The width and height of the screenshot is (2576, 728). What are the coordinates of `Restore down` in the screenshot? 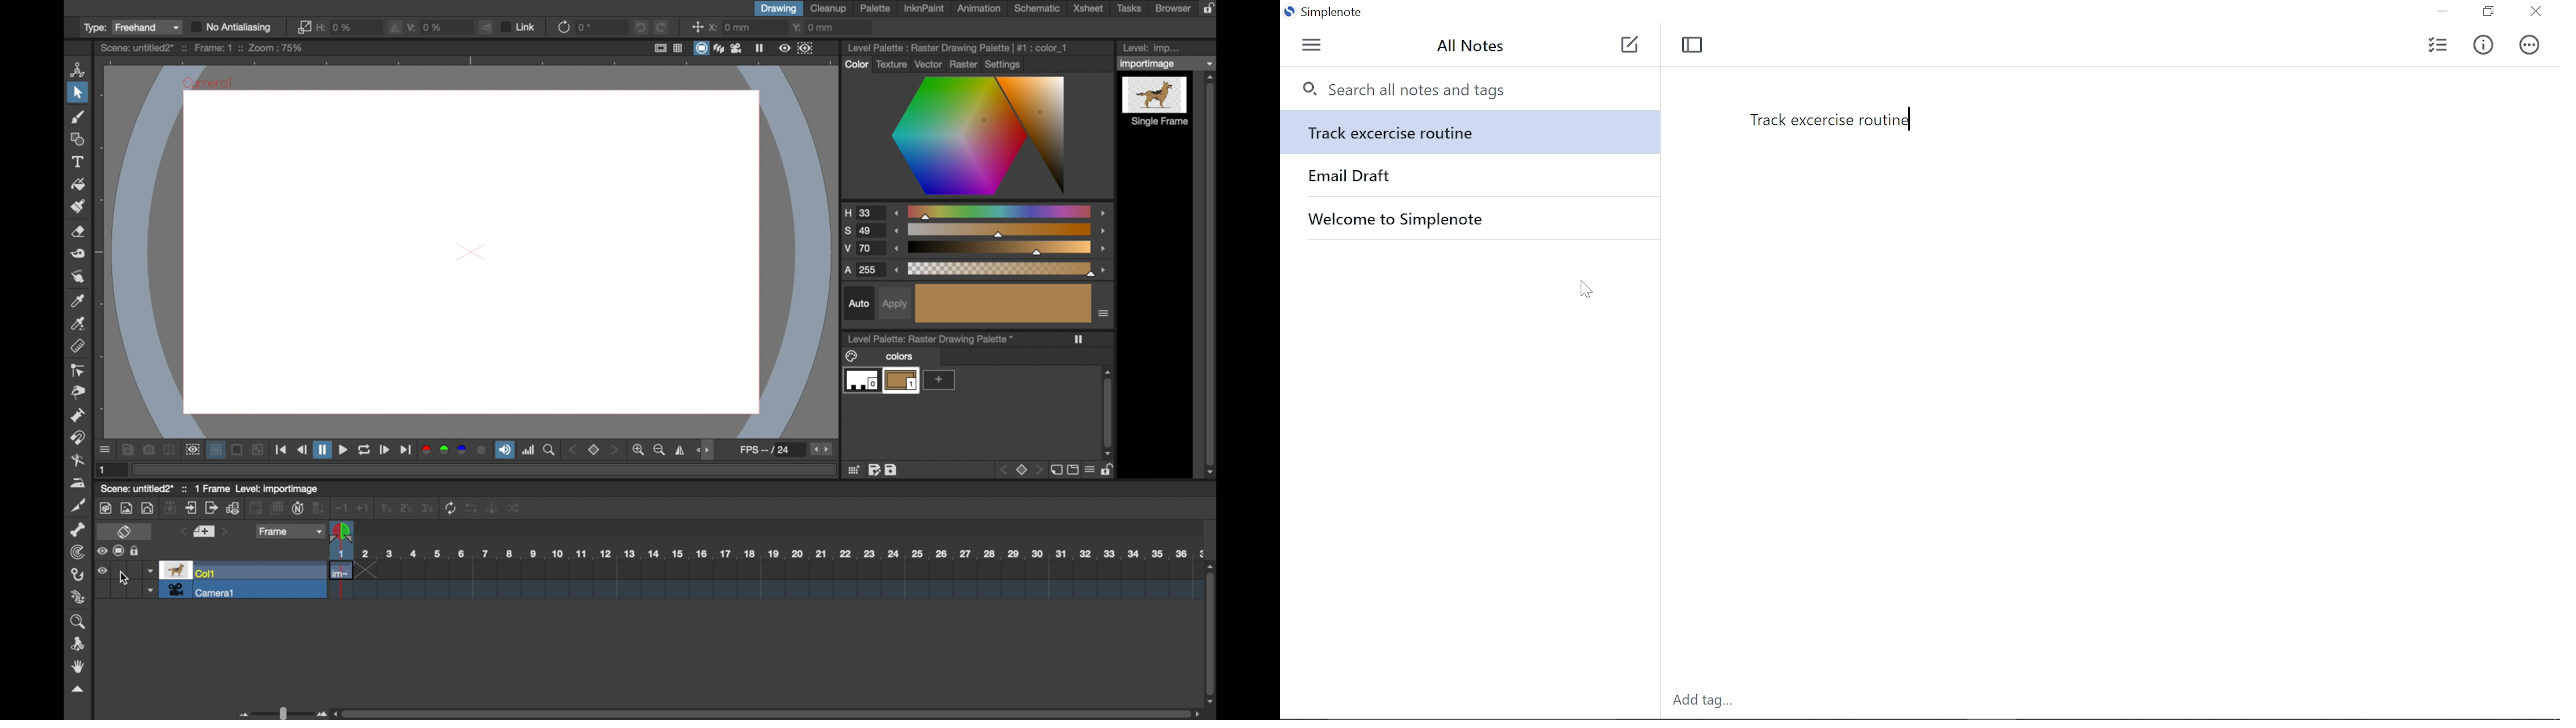 It's located at (2488, 11).